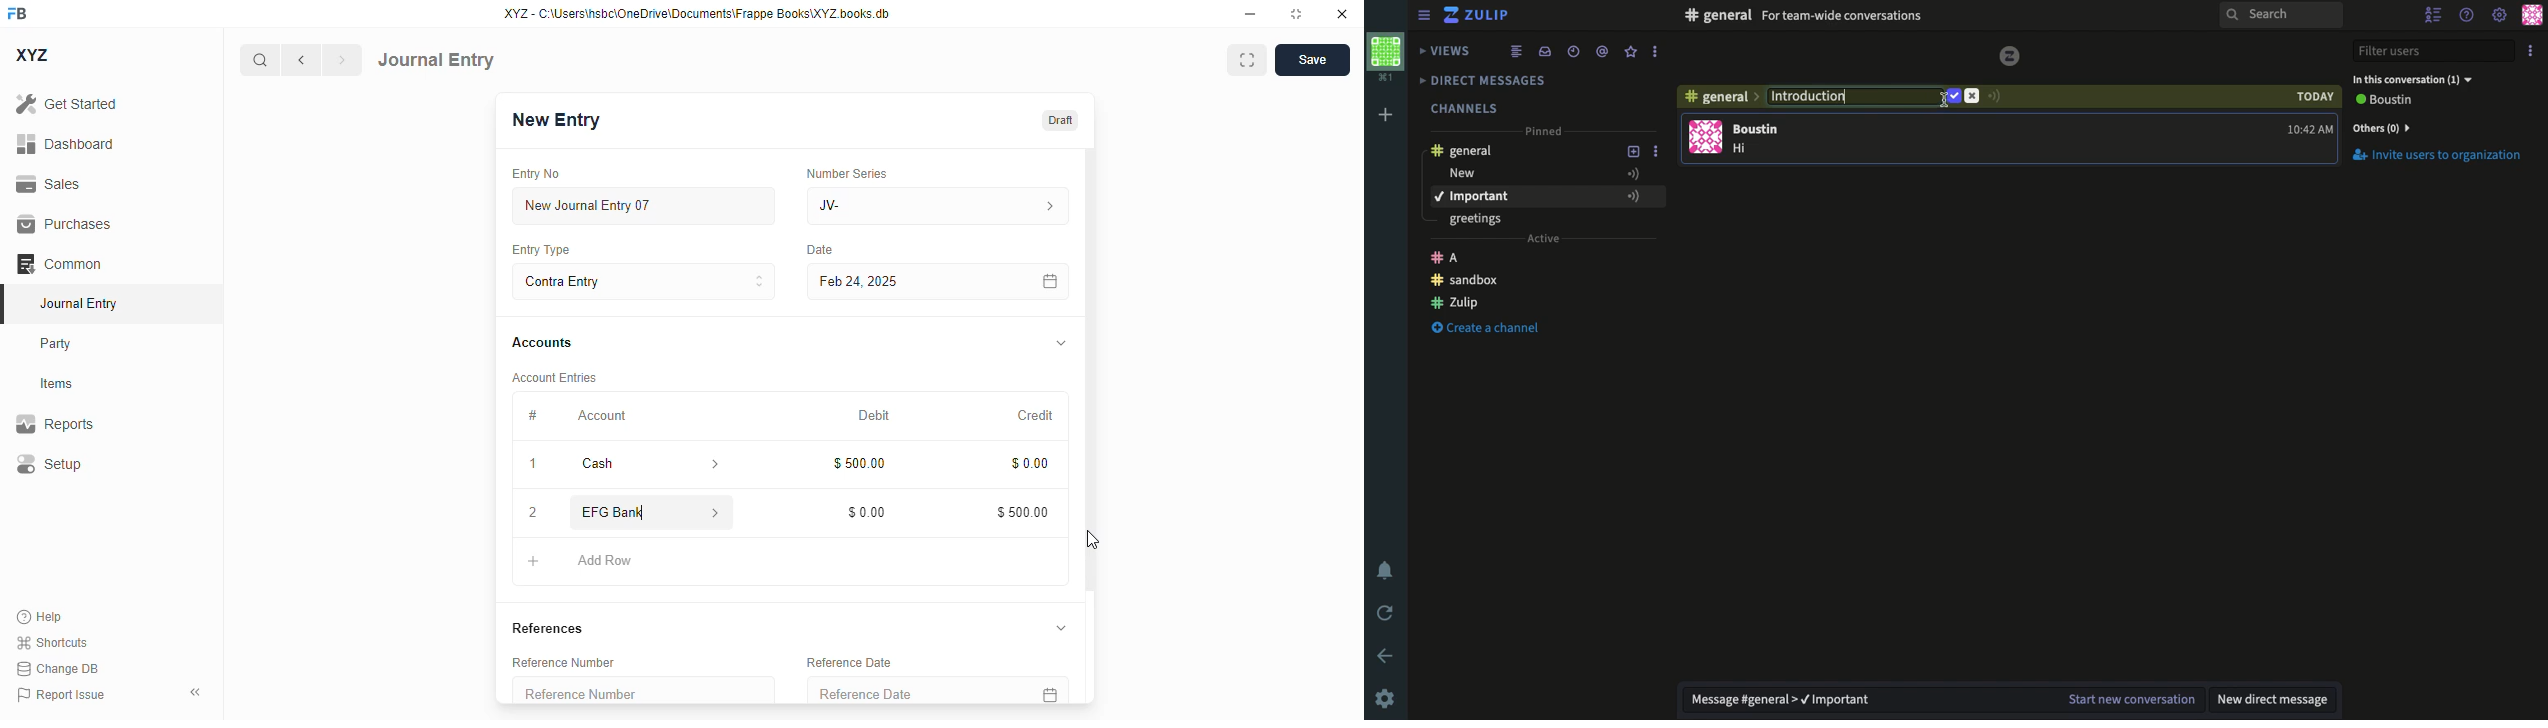 The image size is (2548, 728). What do you see at coordinates (868, 512) in the screenshot?
I see `$0.00` at bounding box center [868, 512].